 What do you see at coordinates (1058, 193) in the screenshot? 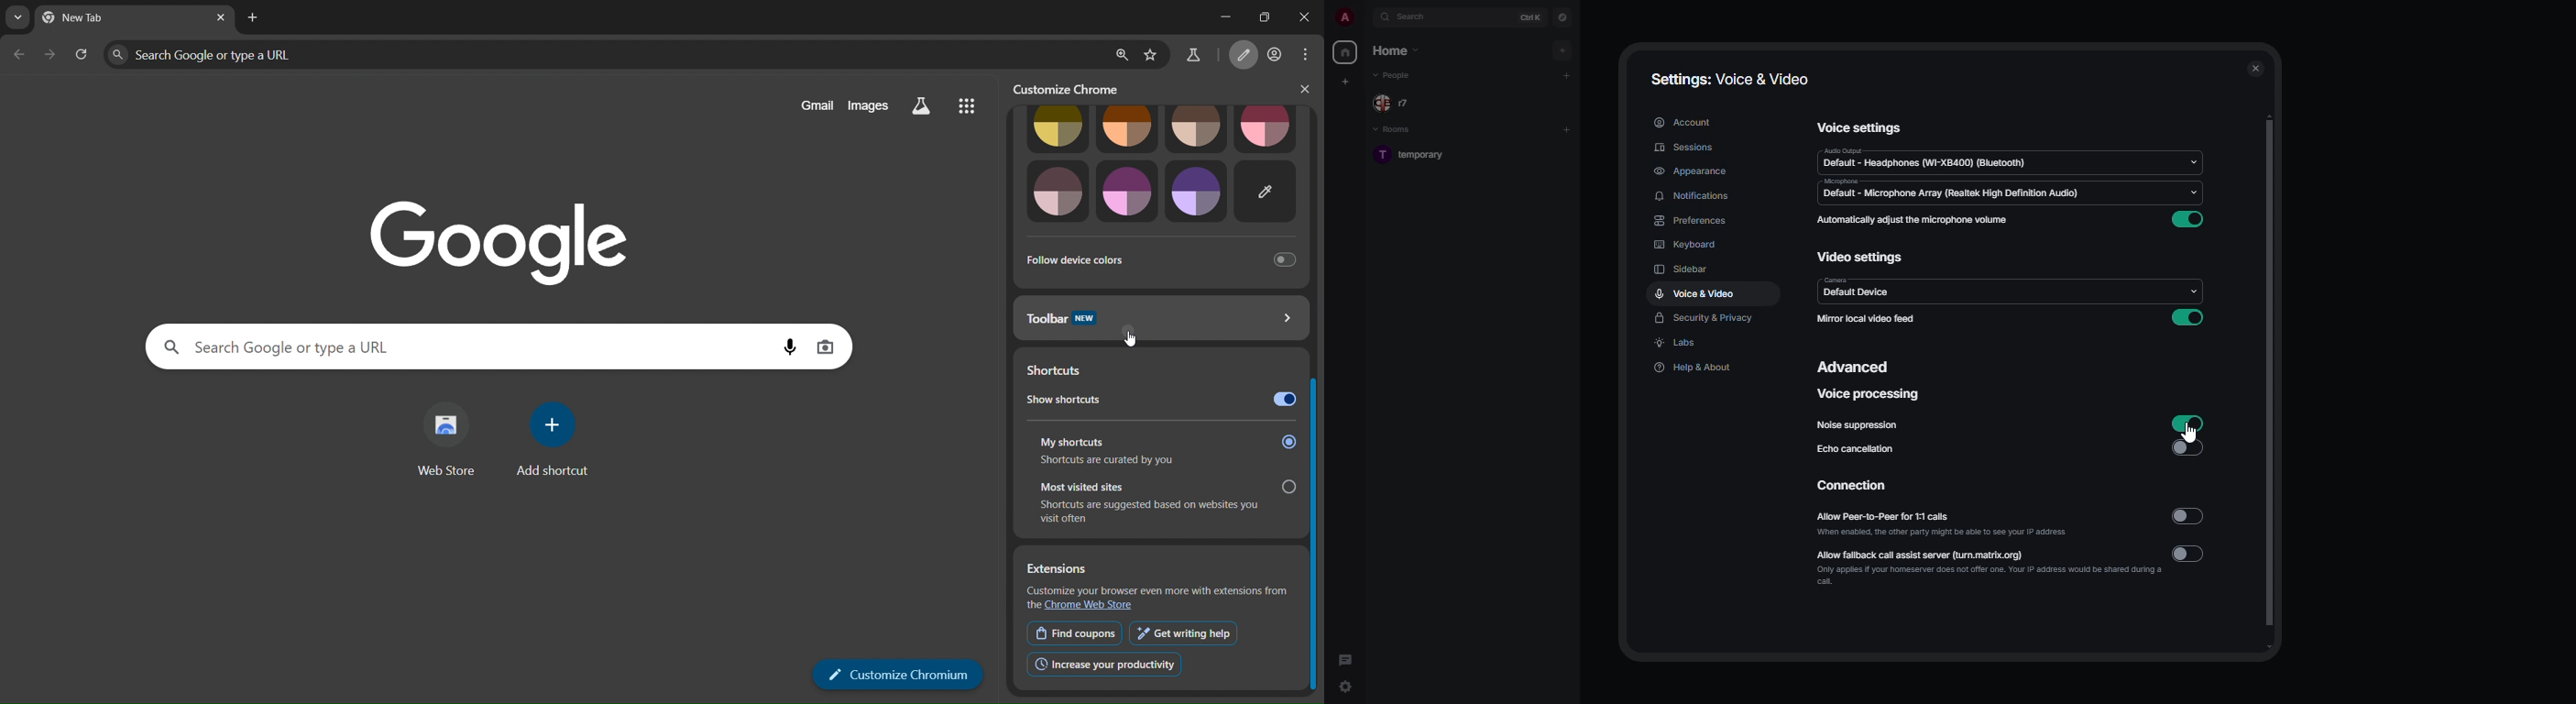
I see `theme` at bounding box center [1058, 193].